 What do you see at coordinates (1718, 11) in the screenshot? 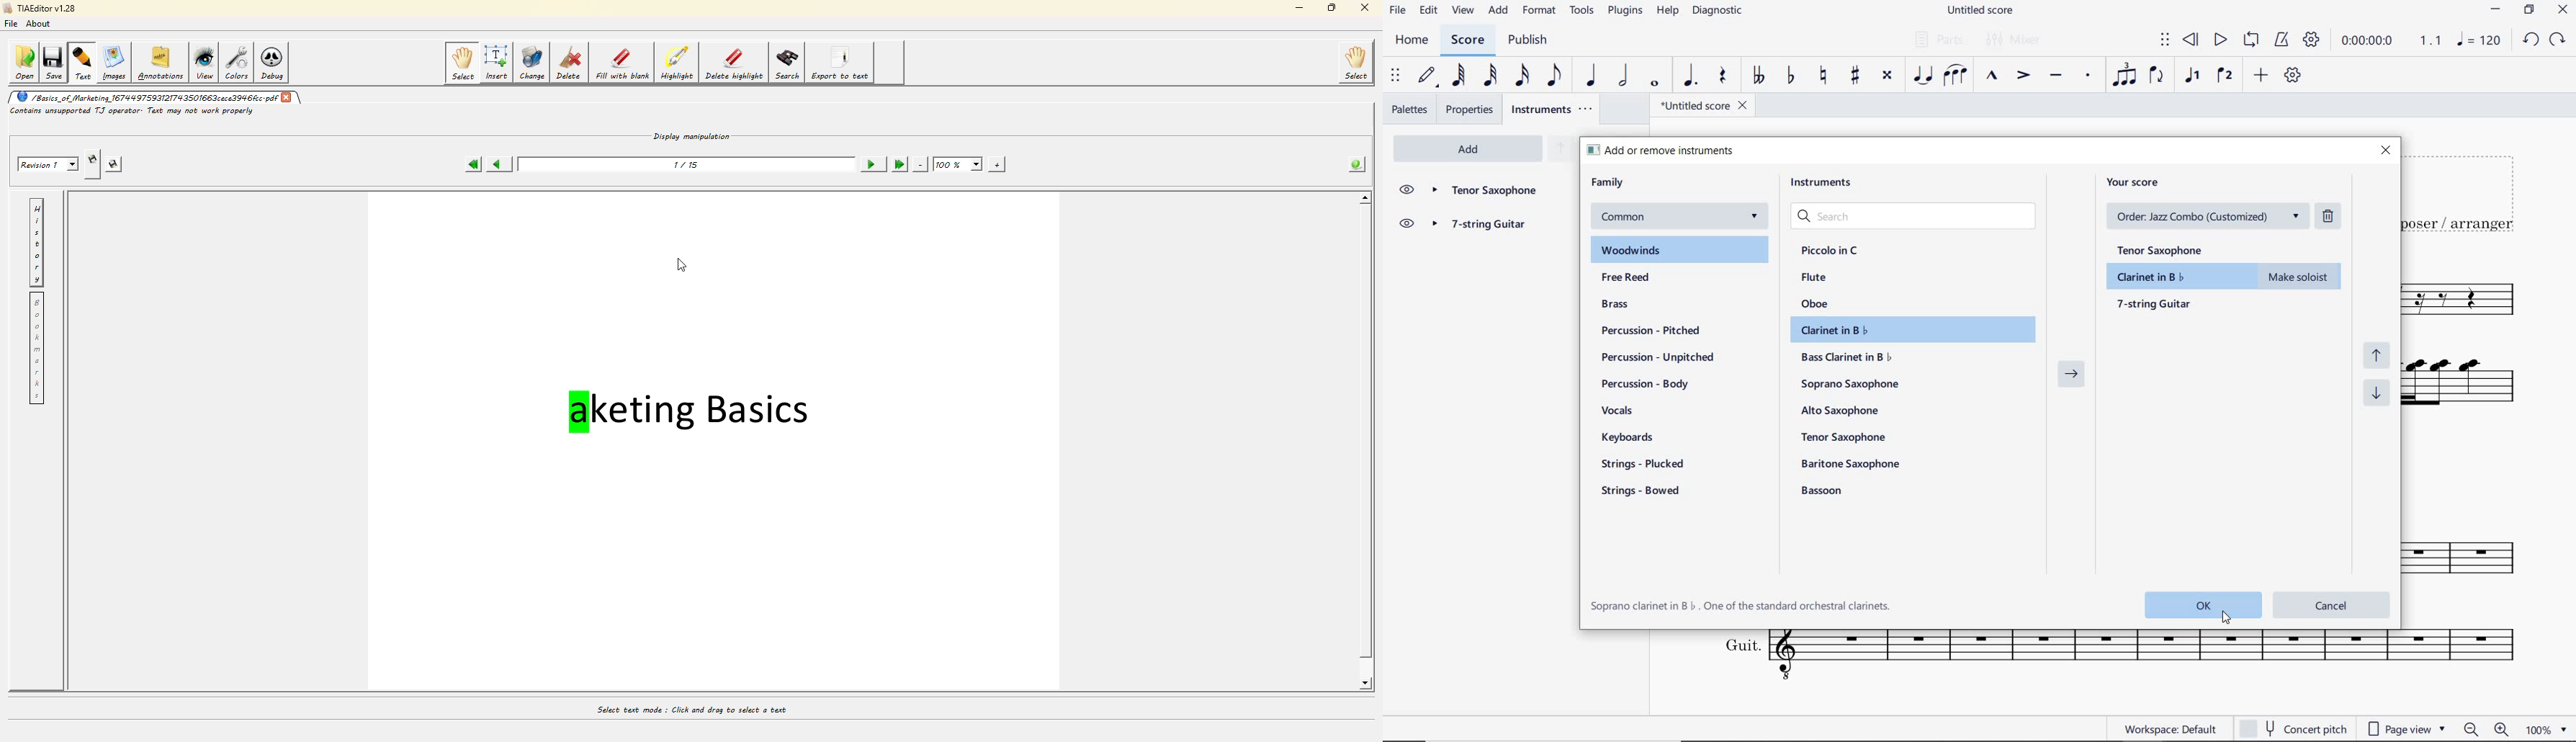
I see `DIAGNOSTIC` at bounding box center [1718, 11].